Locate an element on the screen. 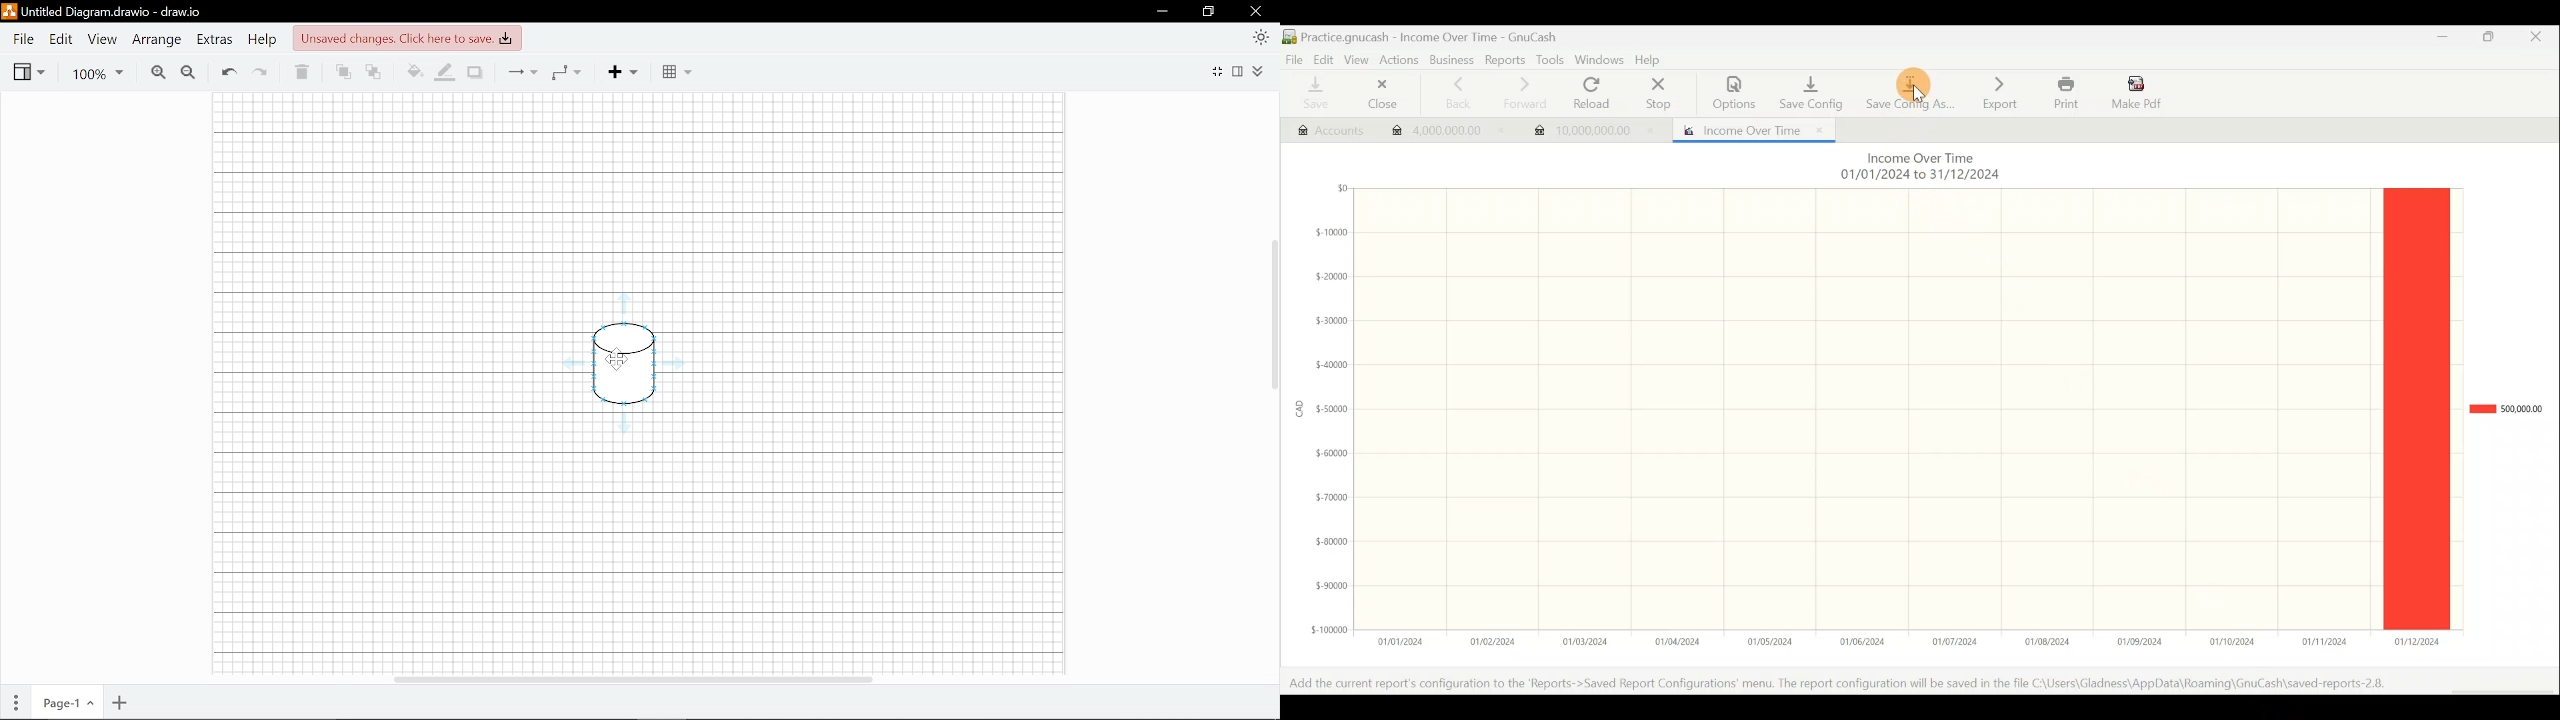 Image resolution: width=2576 pixels, height=728 pixels. Edit is located at coordinates (1320, 58).